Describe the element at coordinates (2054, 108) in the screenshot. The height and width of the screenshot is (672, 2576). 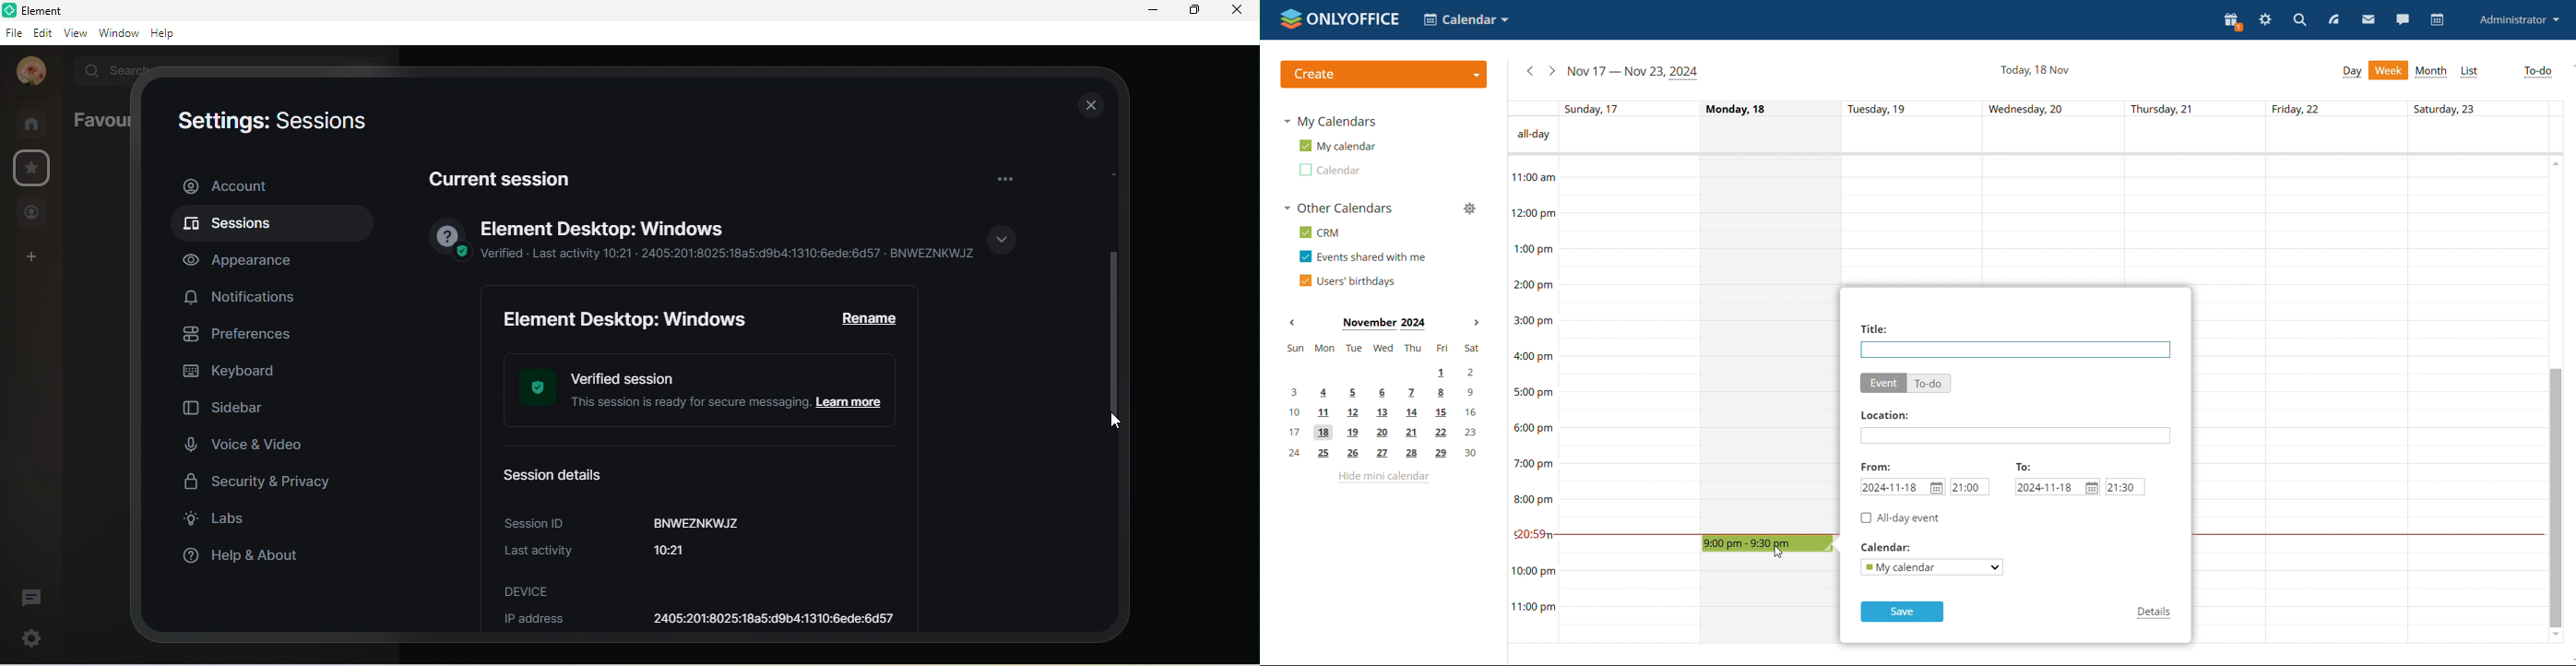
I see `individual dates` at that location.